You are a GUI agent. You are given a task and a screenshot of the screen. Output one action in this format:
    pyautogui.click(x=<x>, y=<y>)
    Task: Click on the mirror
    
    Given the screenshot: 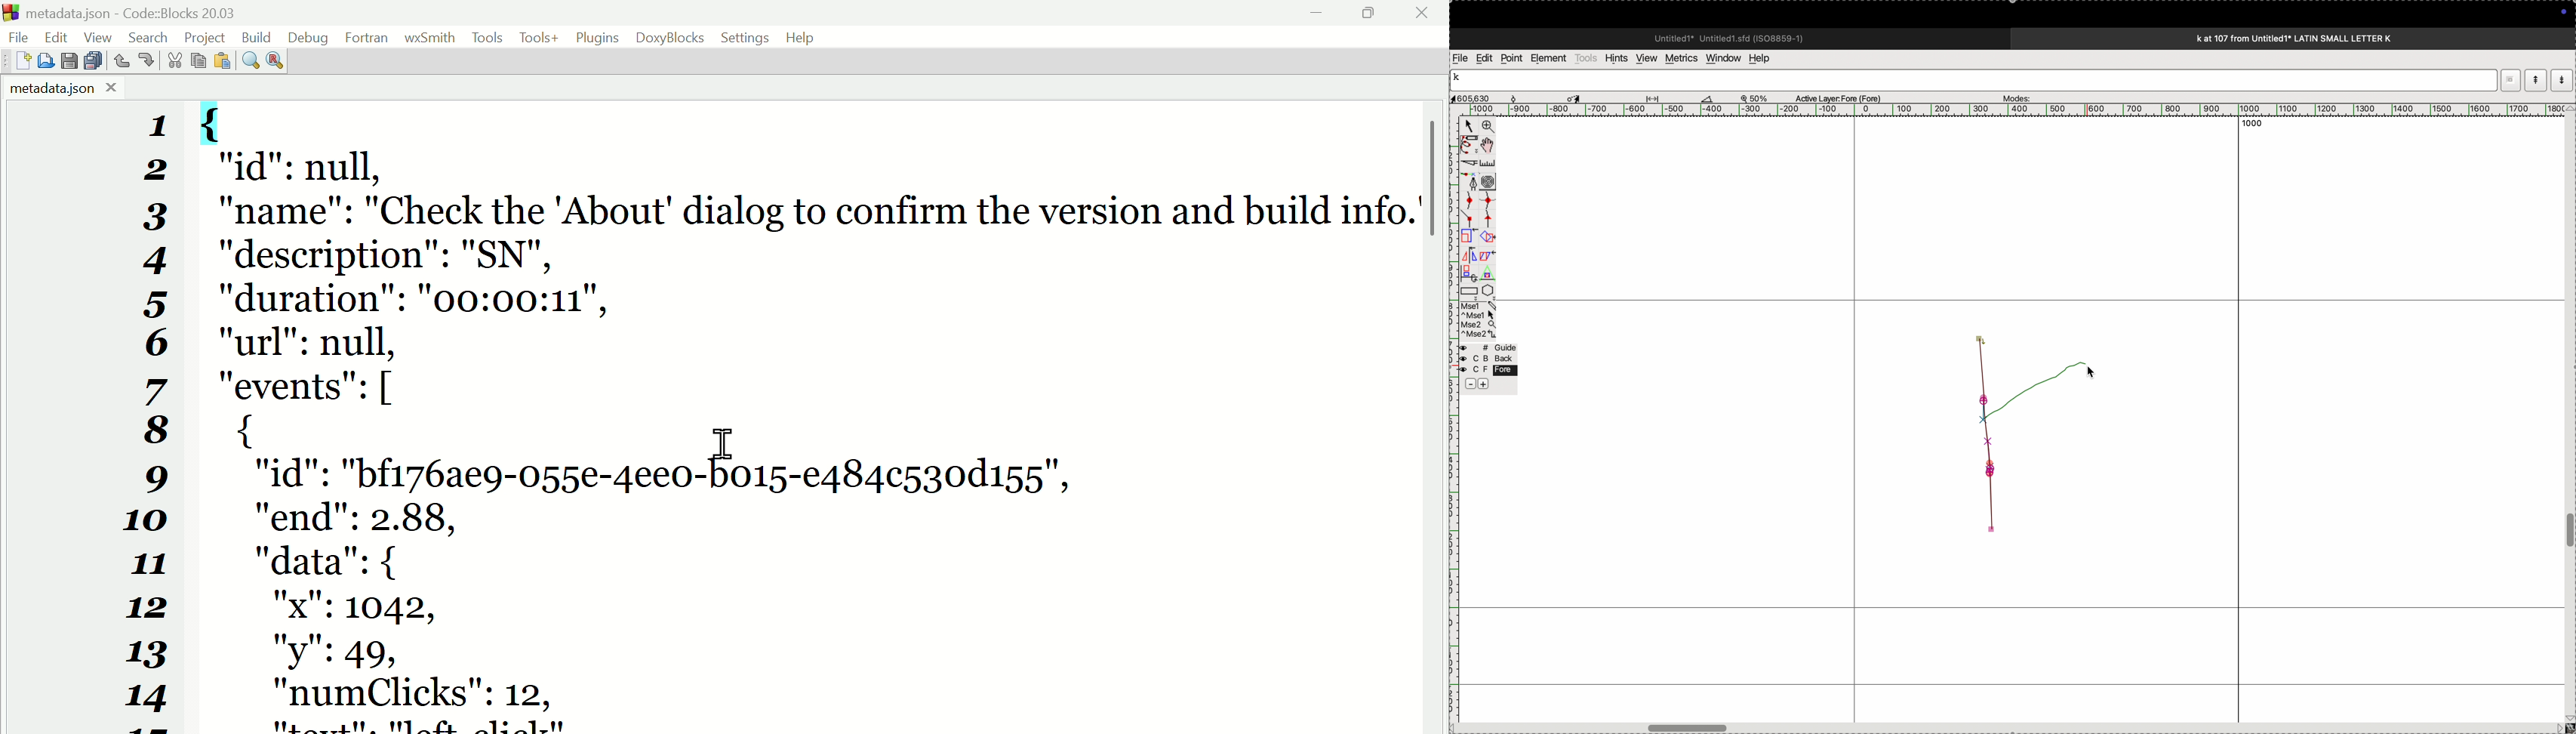 What is the action you would take?
    pyautogui.click(x=1468, y=263)
    